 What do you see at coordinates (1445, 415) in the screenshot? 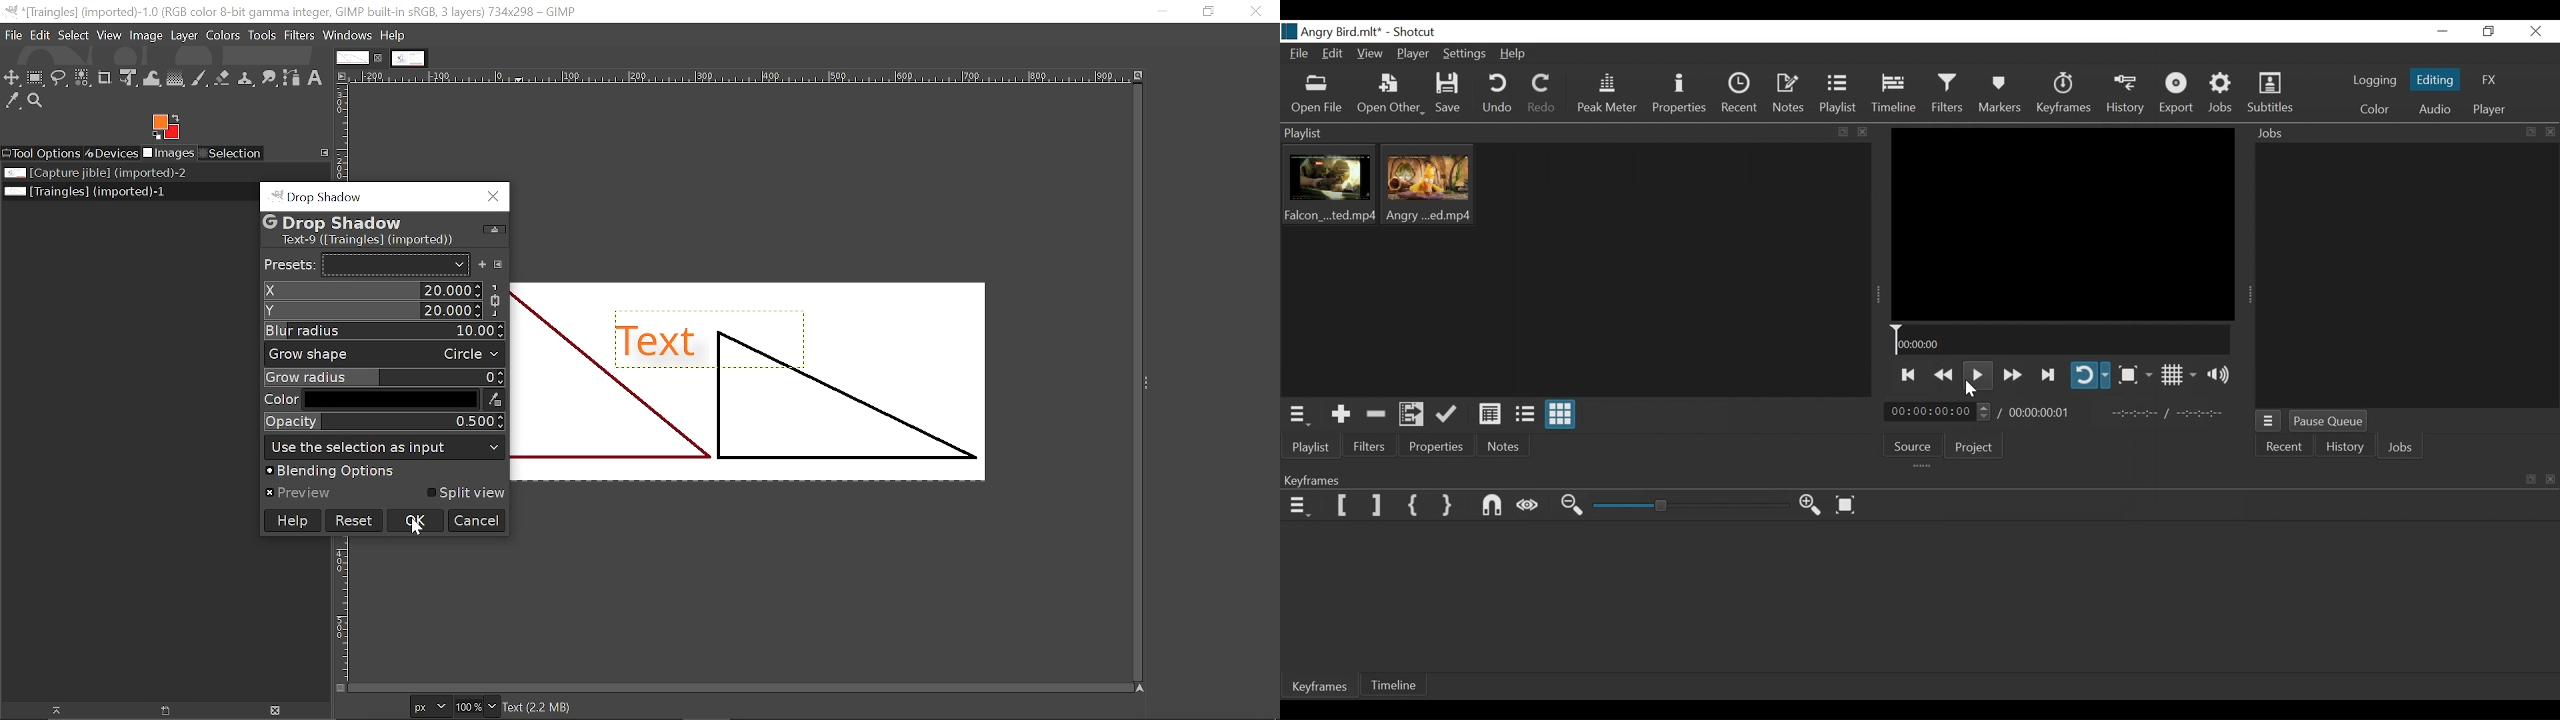
I see `Append` at bounding box center [1445, 415].